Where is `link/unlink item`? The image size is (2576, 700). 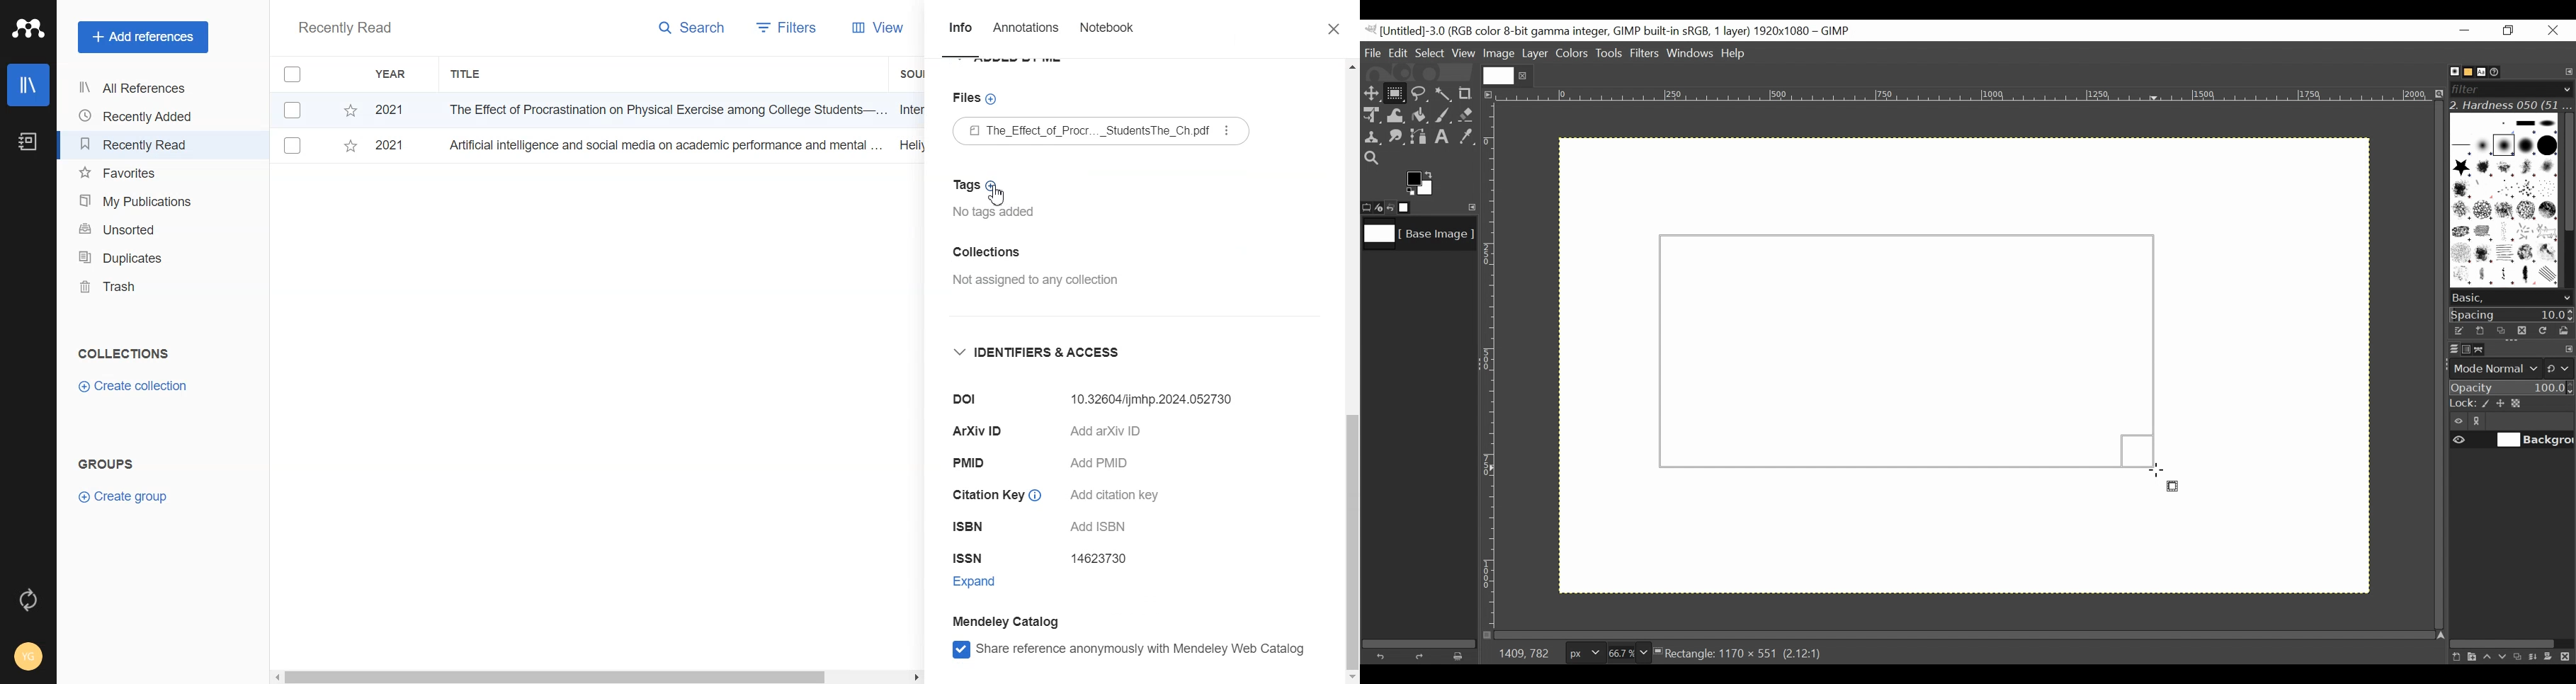
link/unlink item is located at coordinates (2480, 423).